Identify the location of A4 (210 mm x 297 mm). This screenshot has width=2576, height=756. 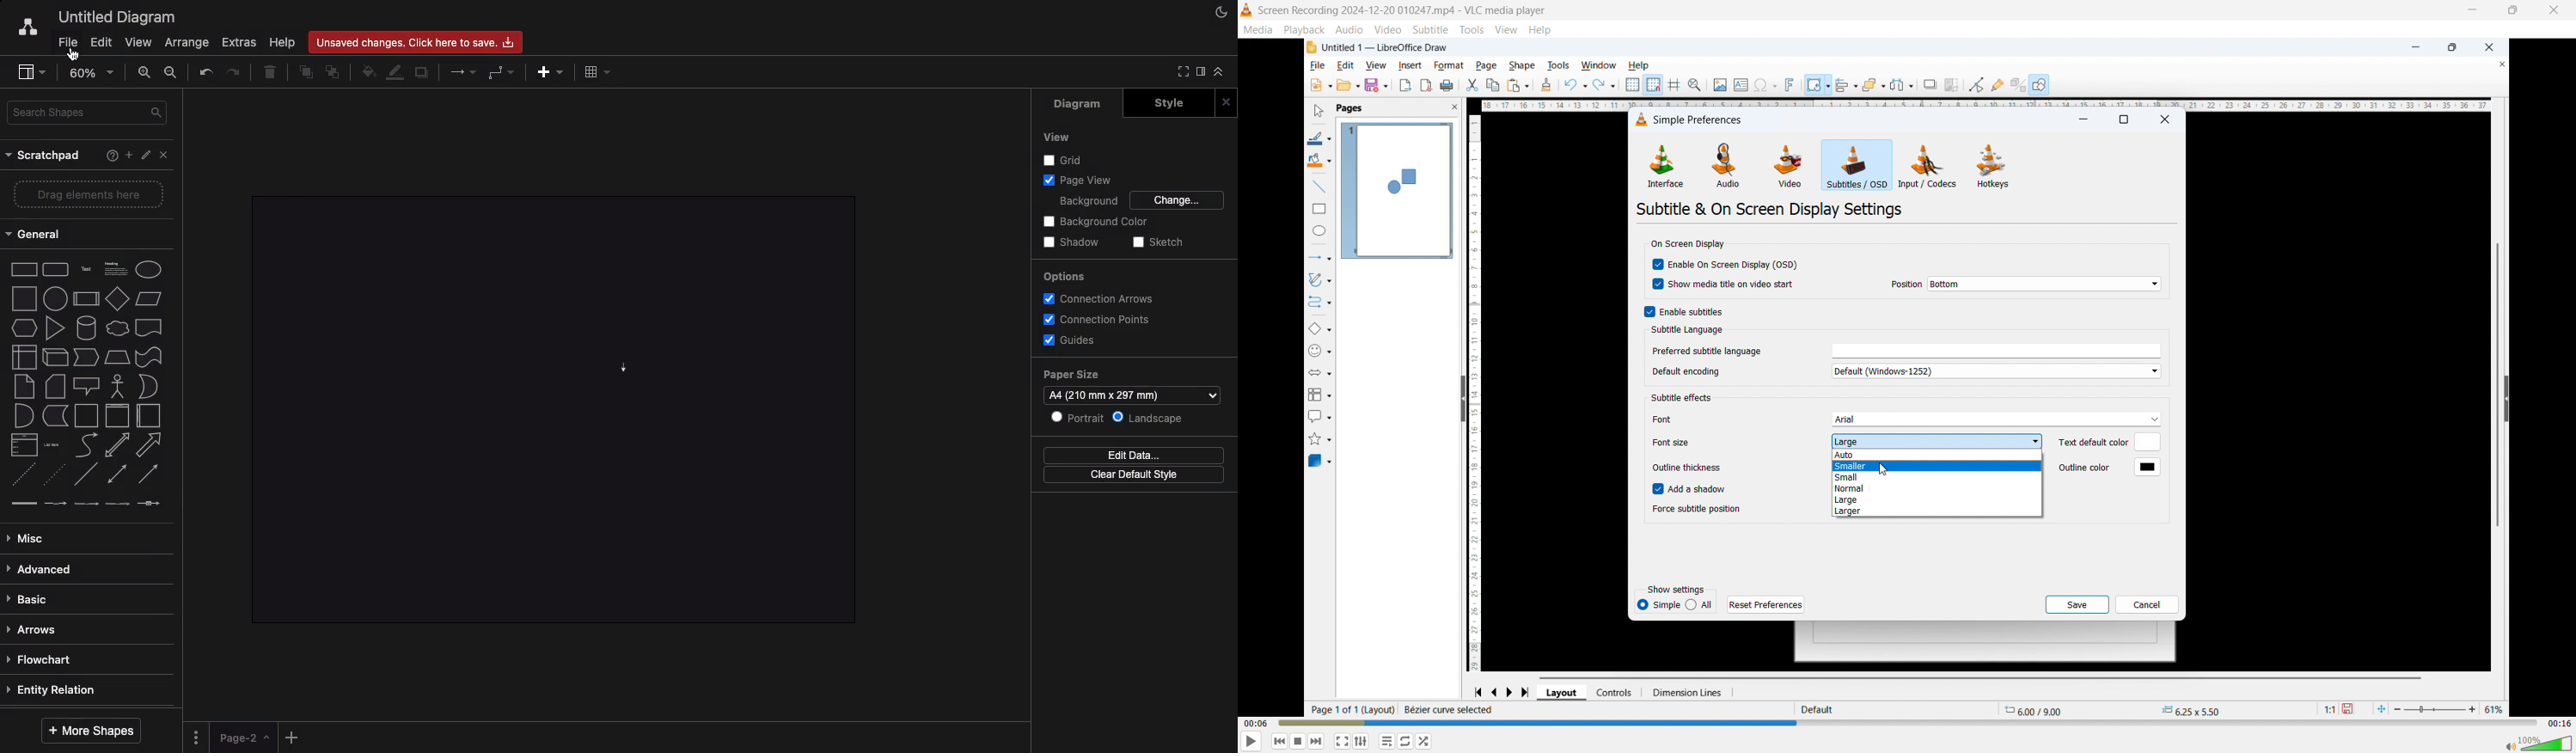
(1131, 395).